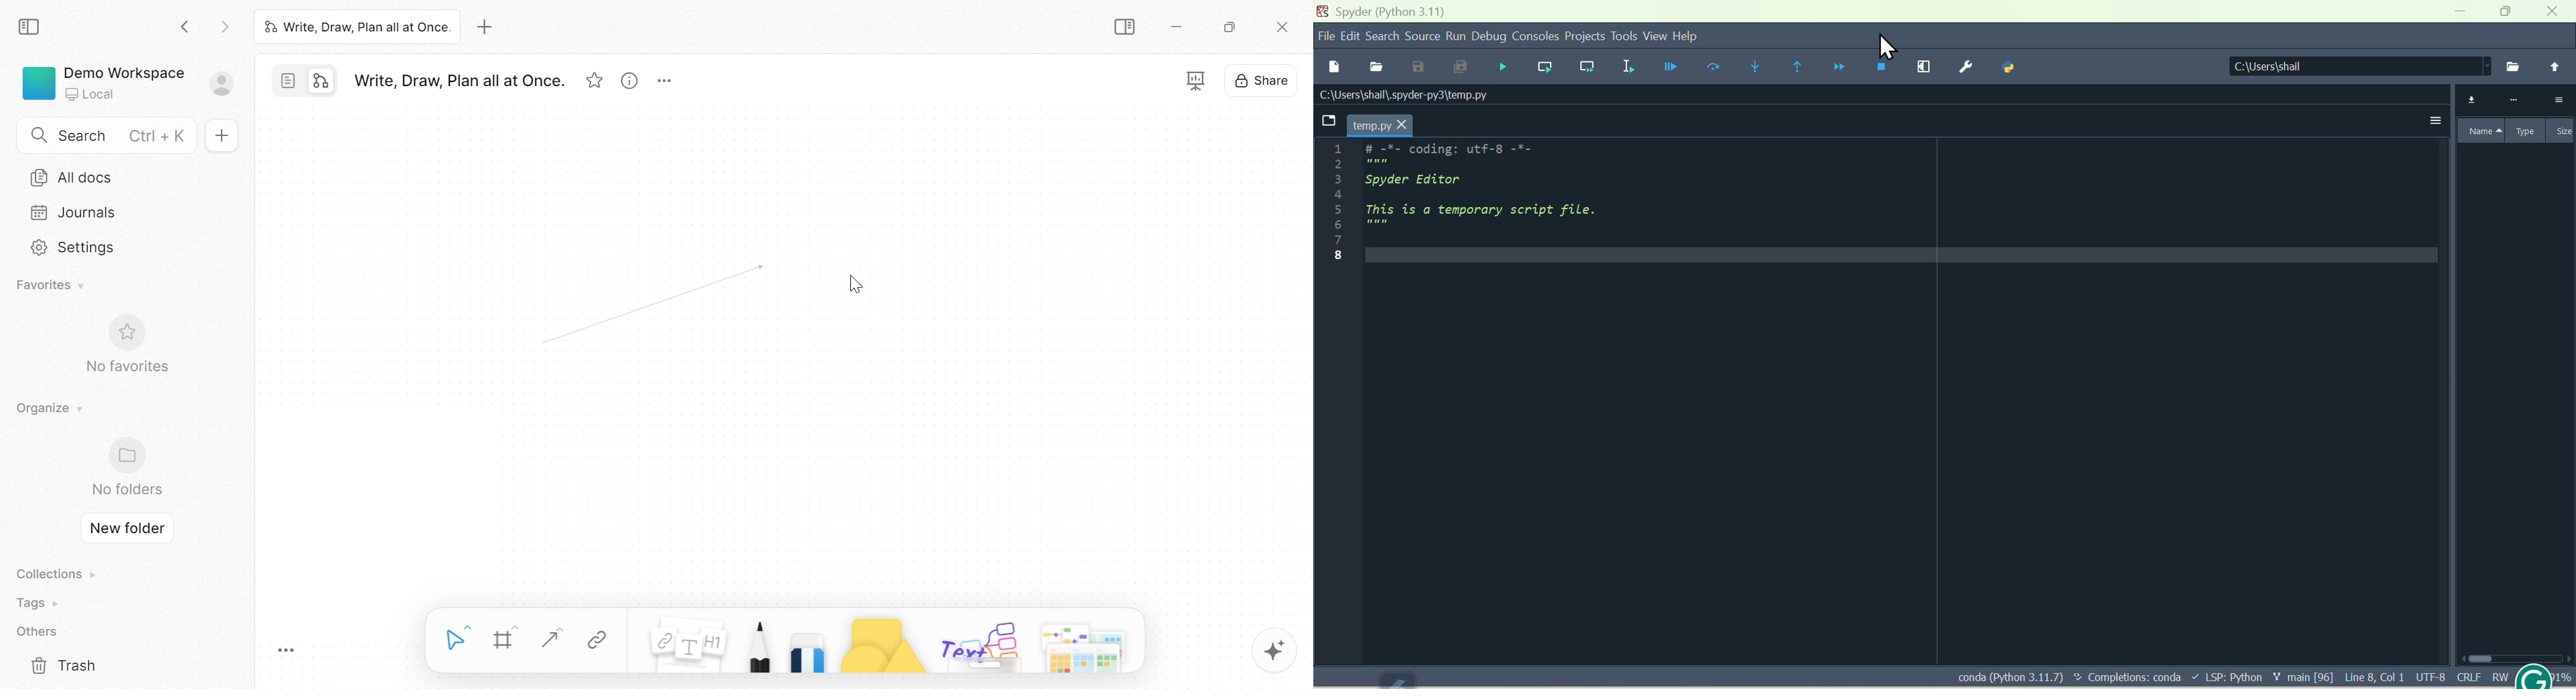 This screenshot has height=700, width=2576. What do you see at coordinates (2555, 66) in the screenshot?
I see `back` at bounding box center [2555, 66].